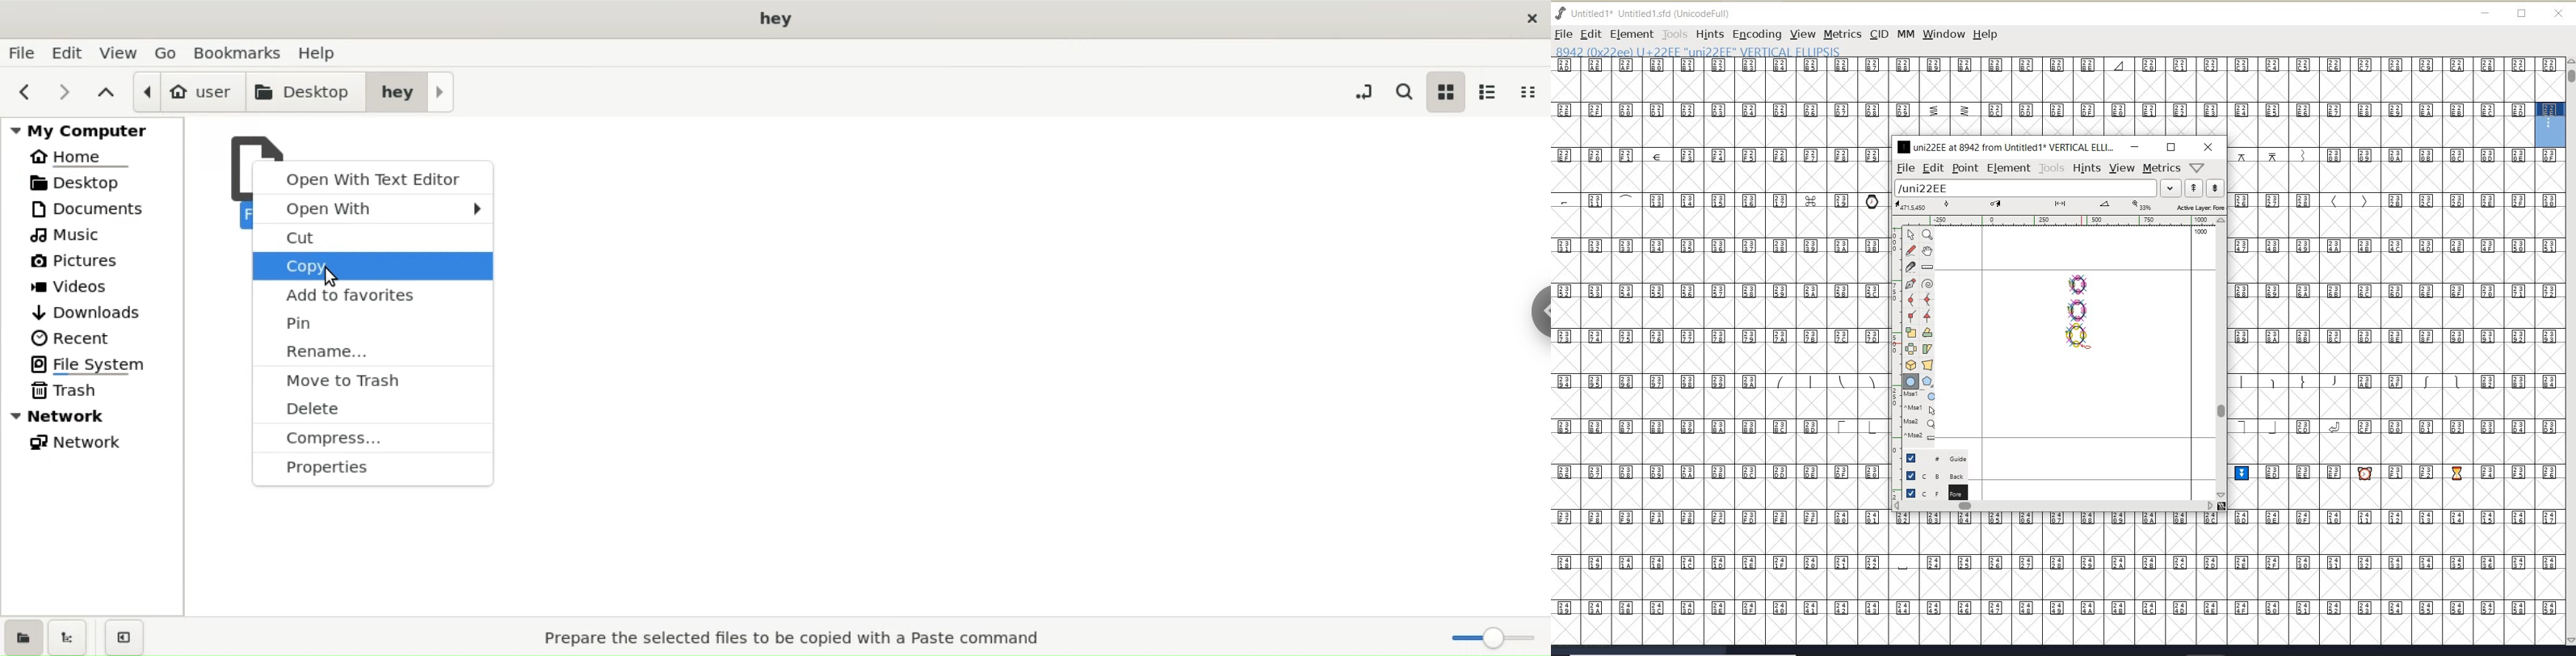  Describe the element at coordinates (1911, 349) in the screenshot. I see `flip the selection` at that location.